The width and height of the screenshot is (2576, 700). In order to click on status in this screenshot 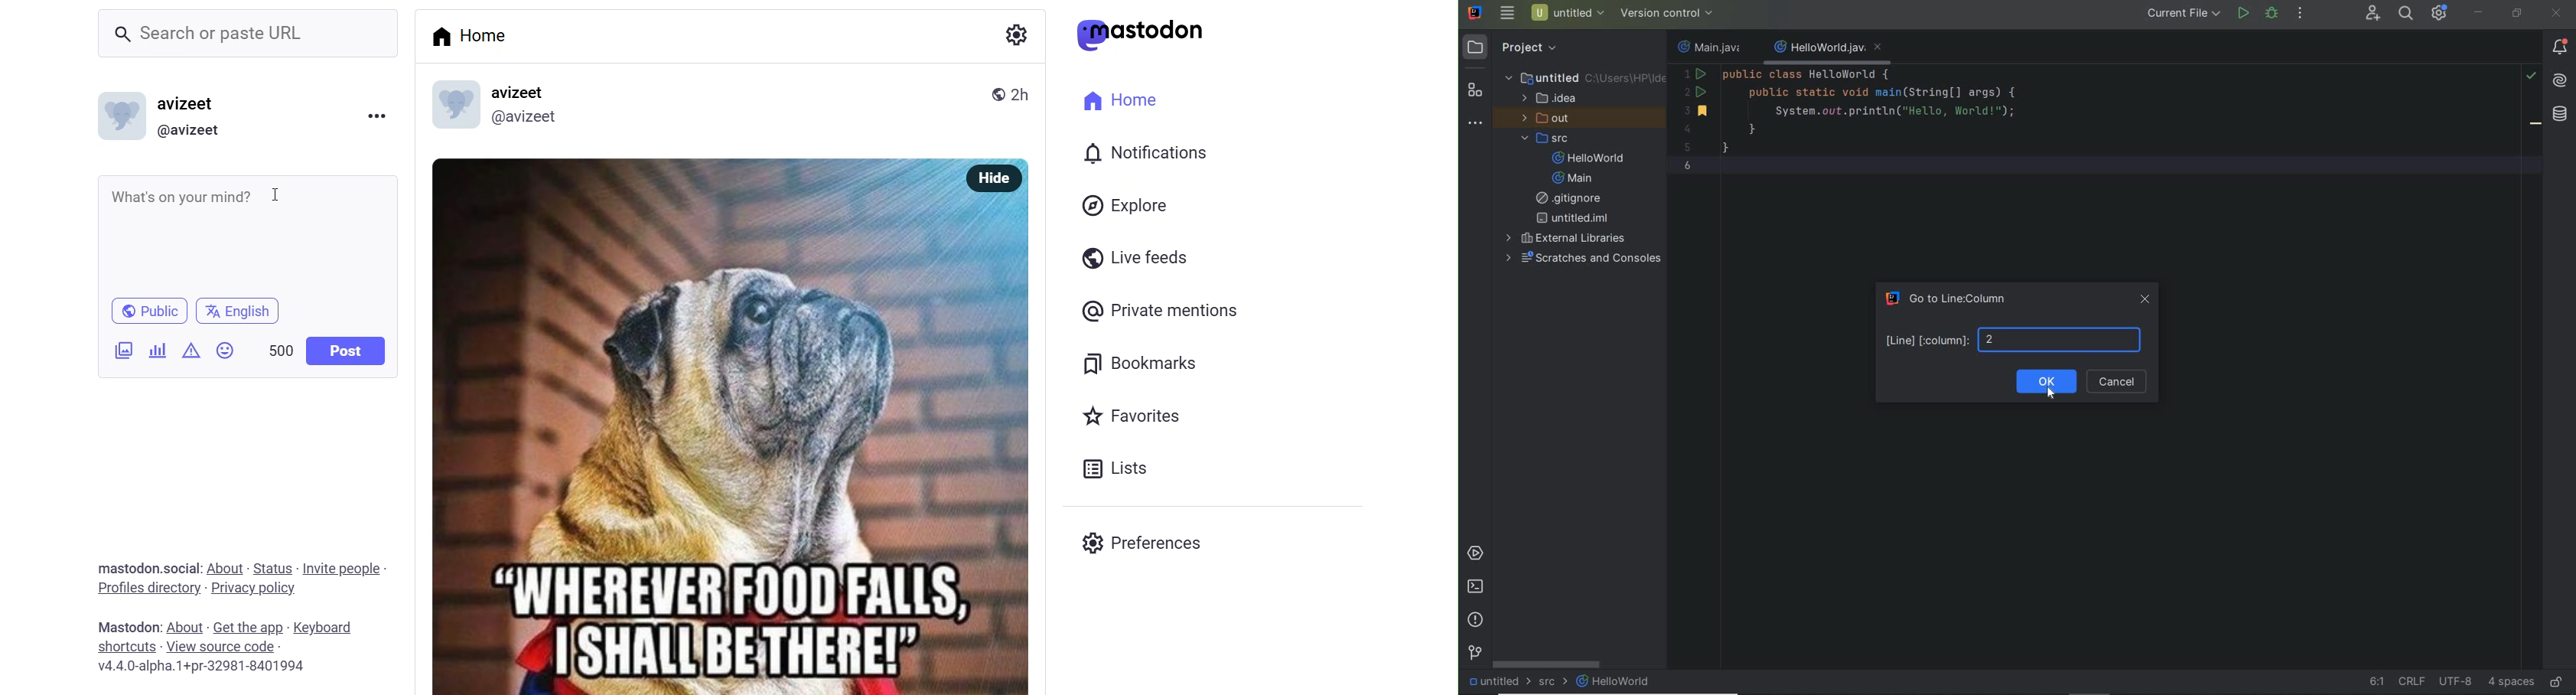, I will do `click(271, 569)`.